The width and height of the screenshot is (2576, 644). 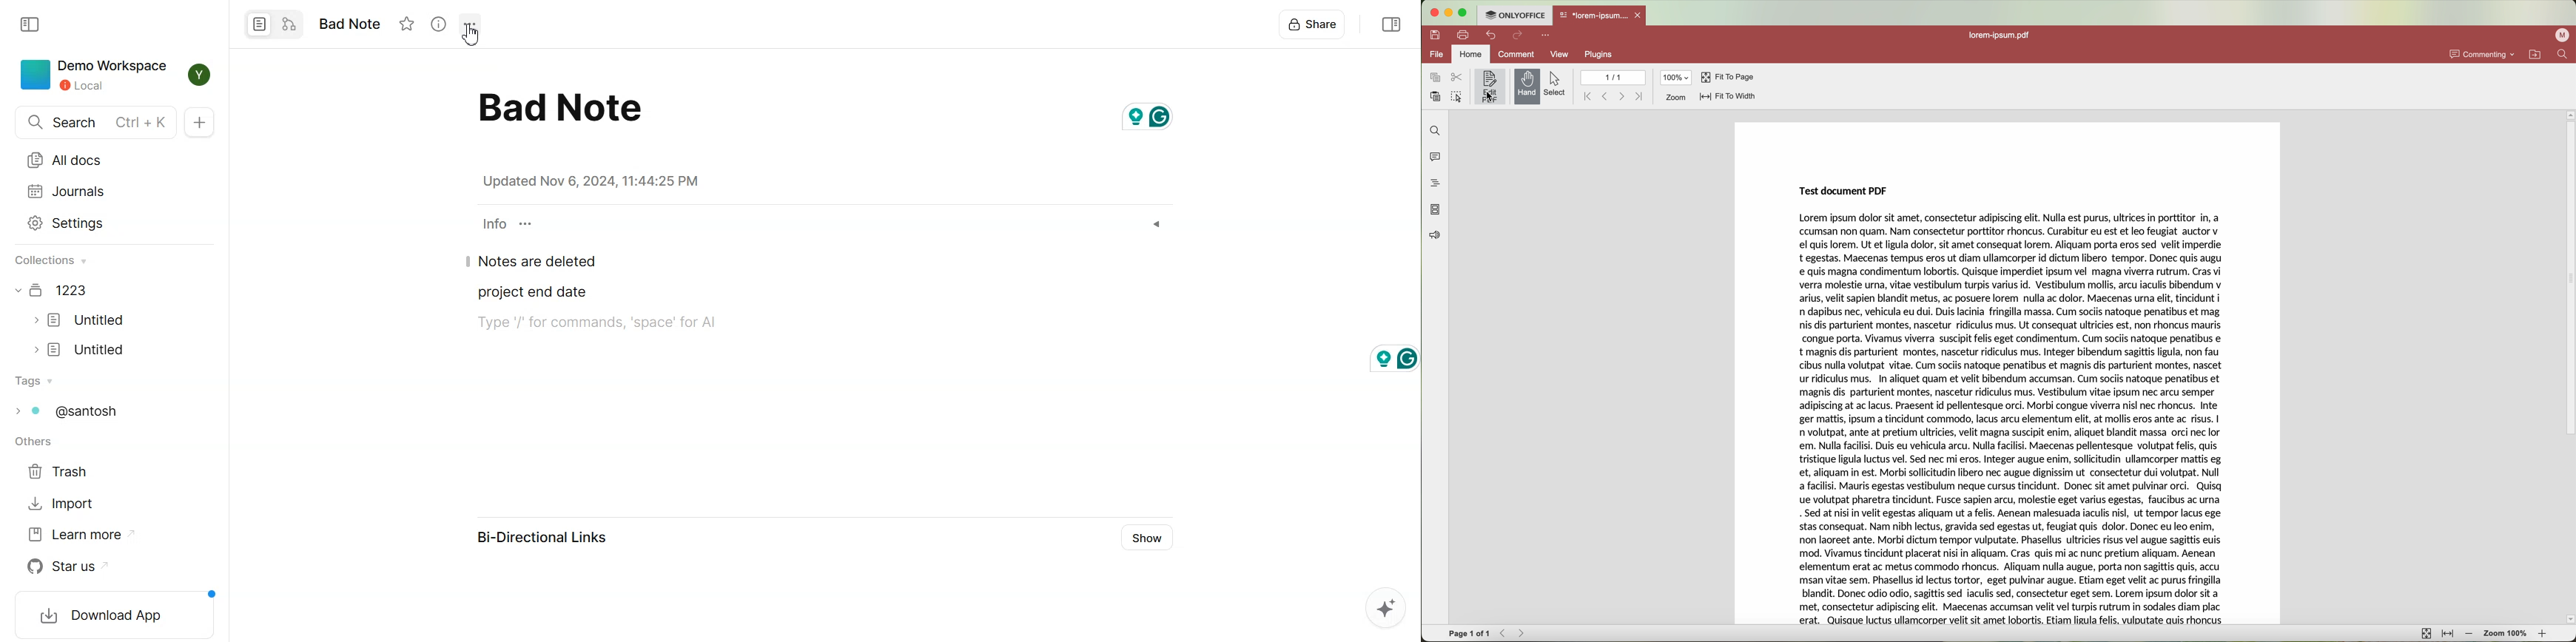 I want to click on Assistant, so click(x=1385, y=608).